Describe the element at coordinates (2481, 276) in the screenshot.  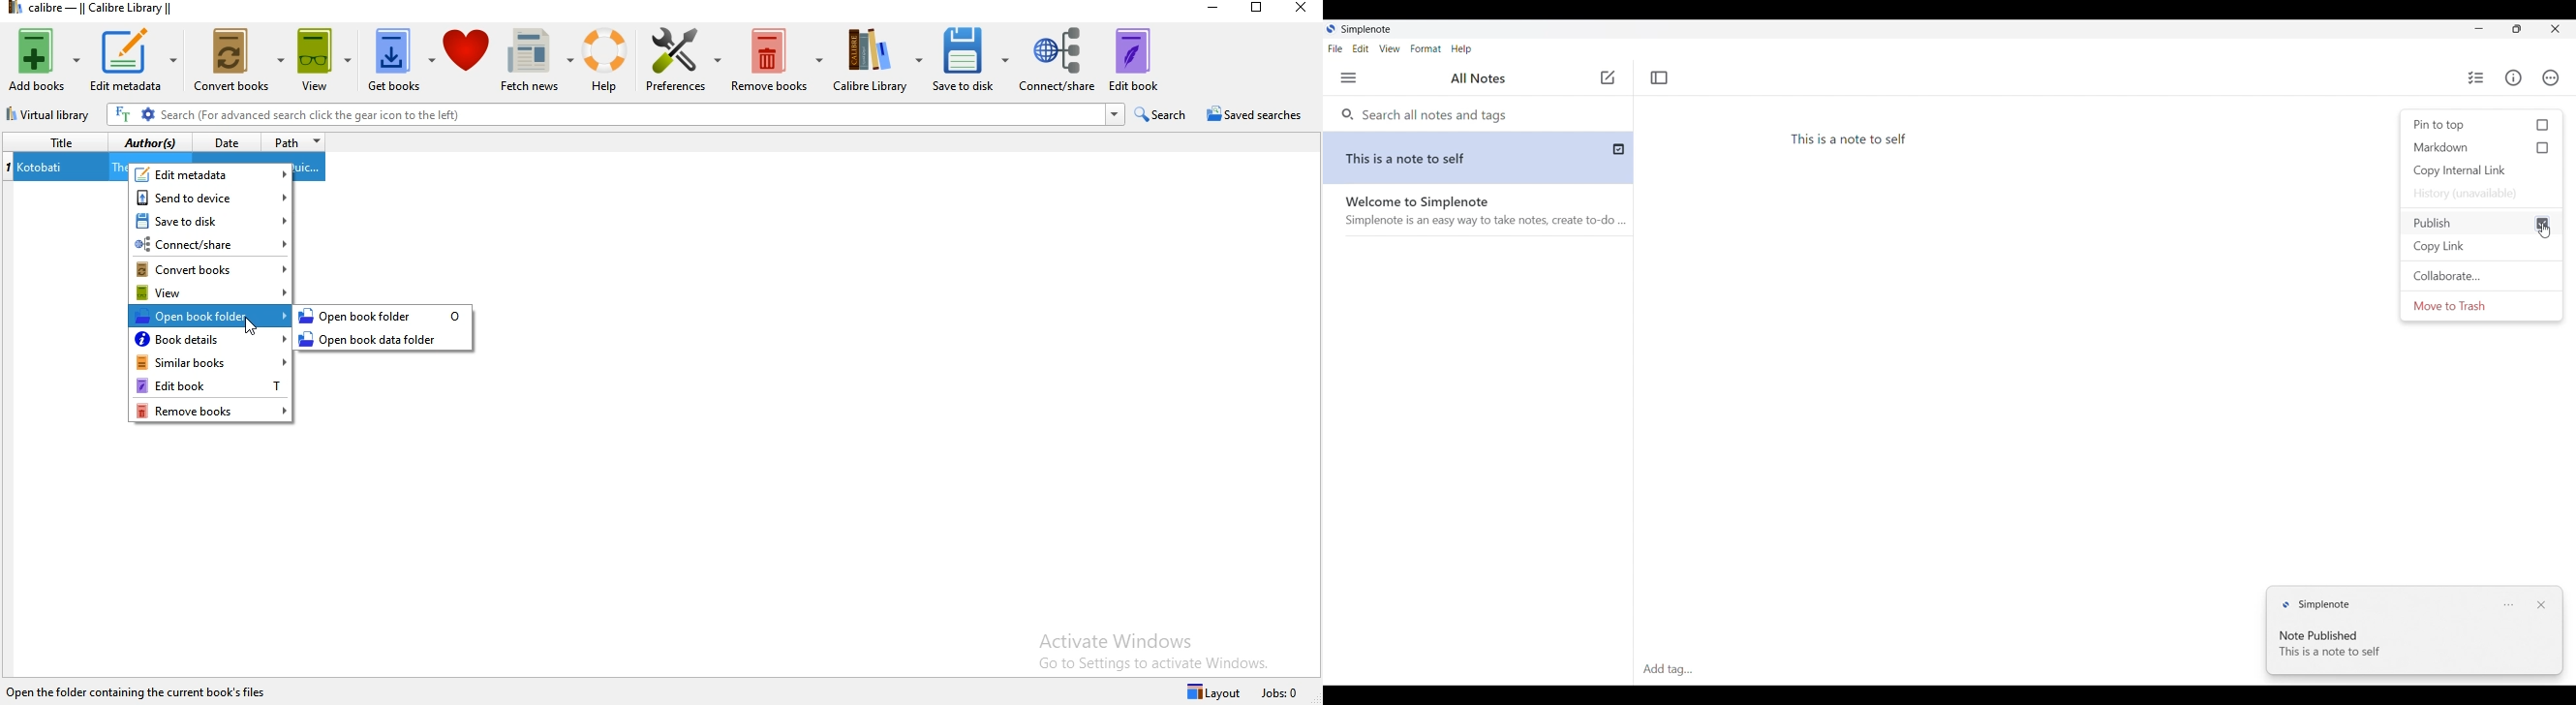
I see `Collaborate` at that location.